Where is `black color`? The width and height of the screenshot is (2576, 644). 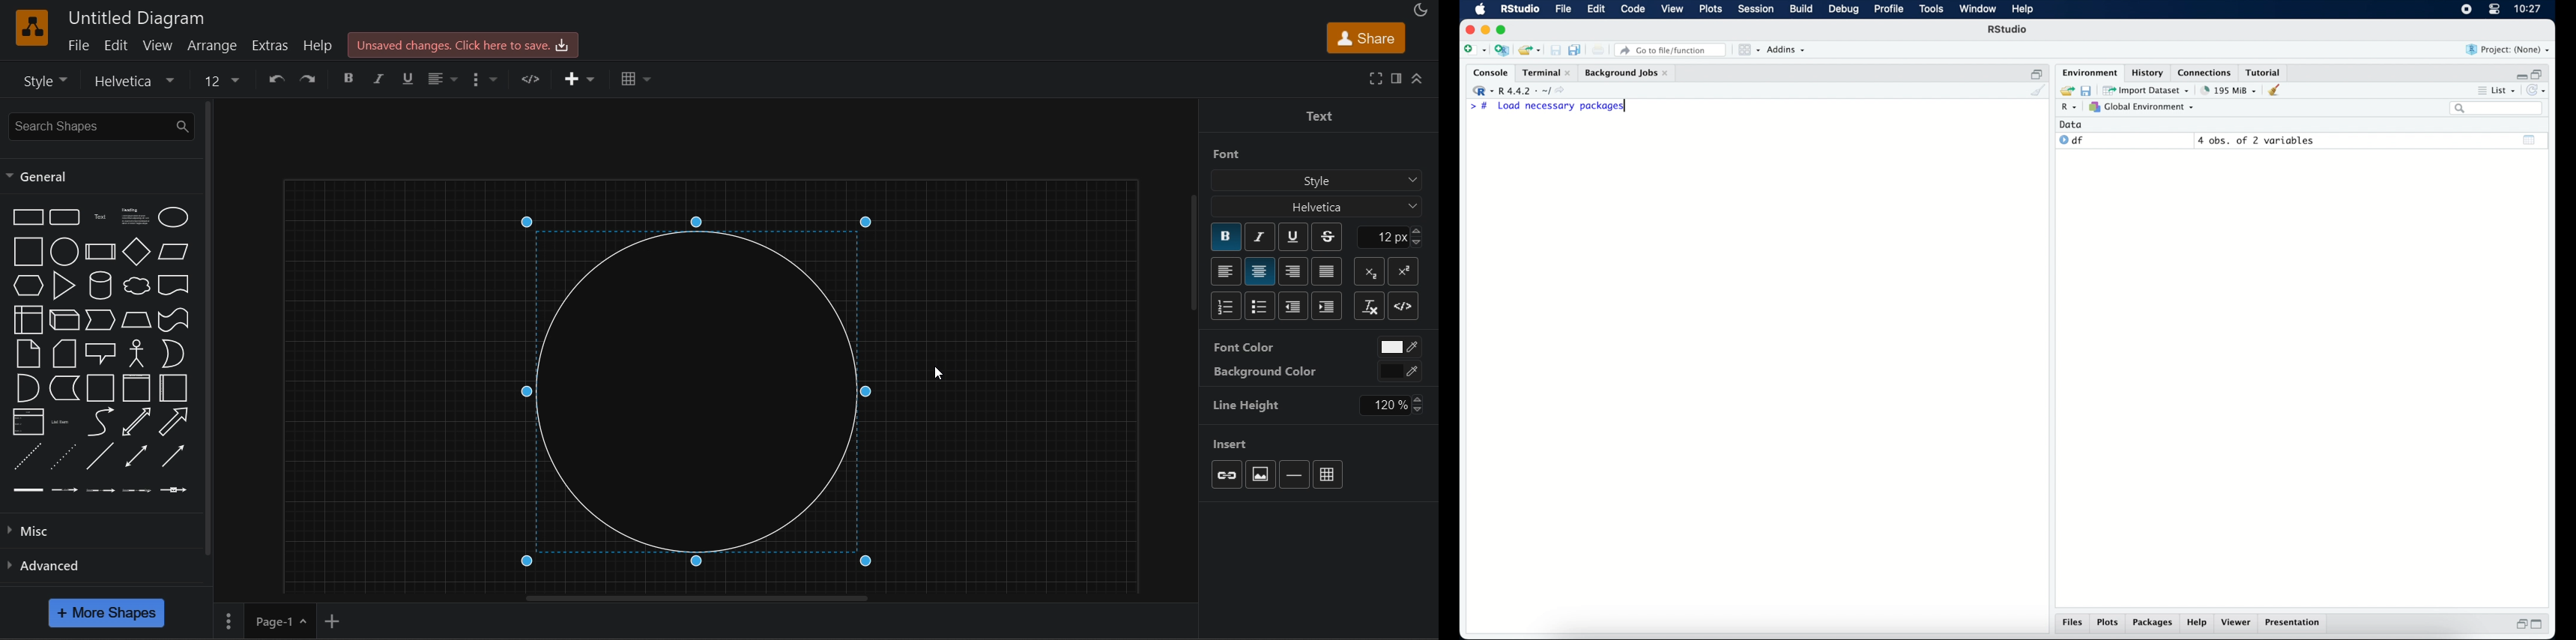 black color is located at coordinates (1402, 369).